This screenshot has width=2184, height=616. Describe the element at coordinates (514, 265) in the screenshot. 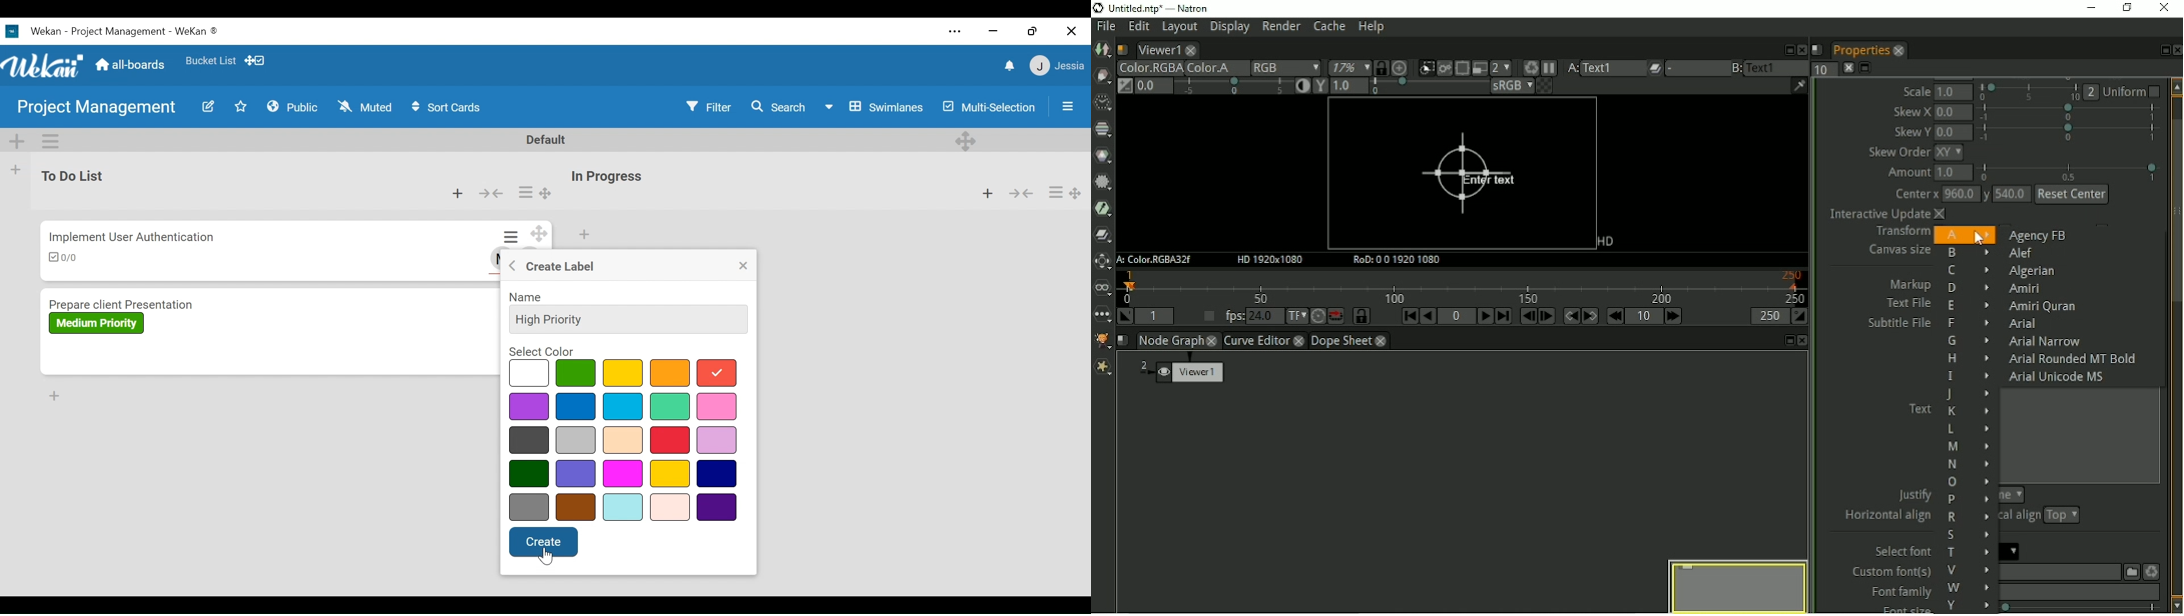

I see `Go back` at that location.